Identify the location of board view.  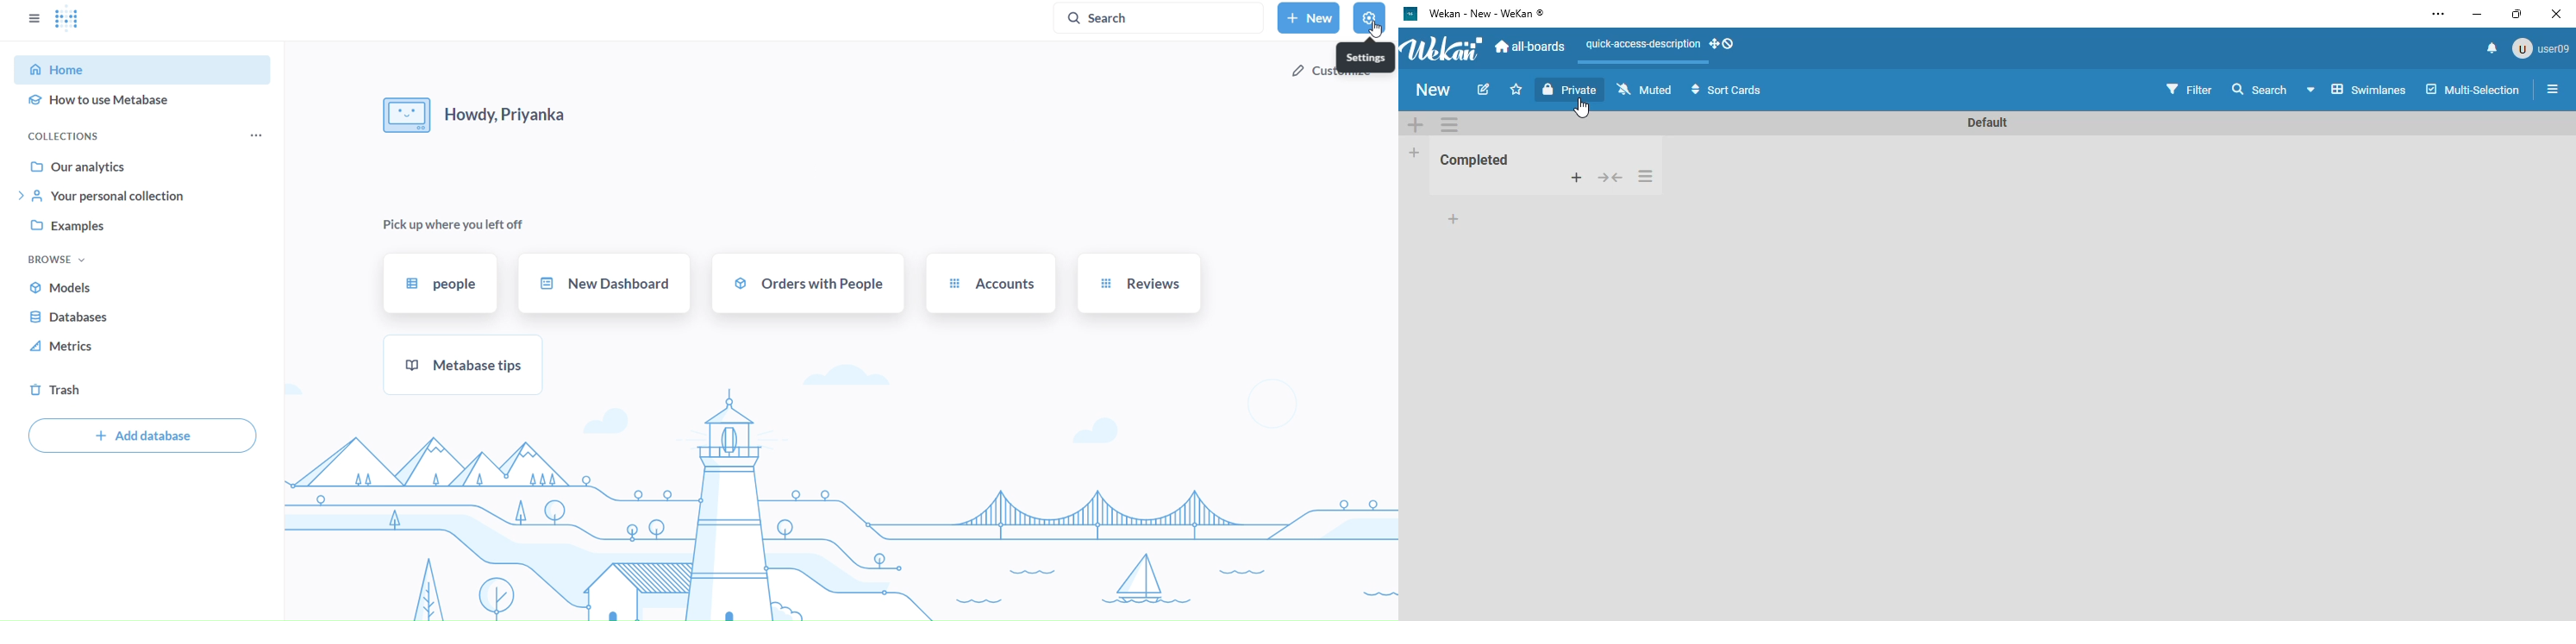
(2357, 90).